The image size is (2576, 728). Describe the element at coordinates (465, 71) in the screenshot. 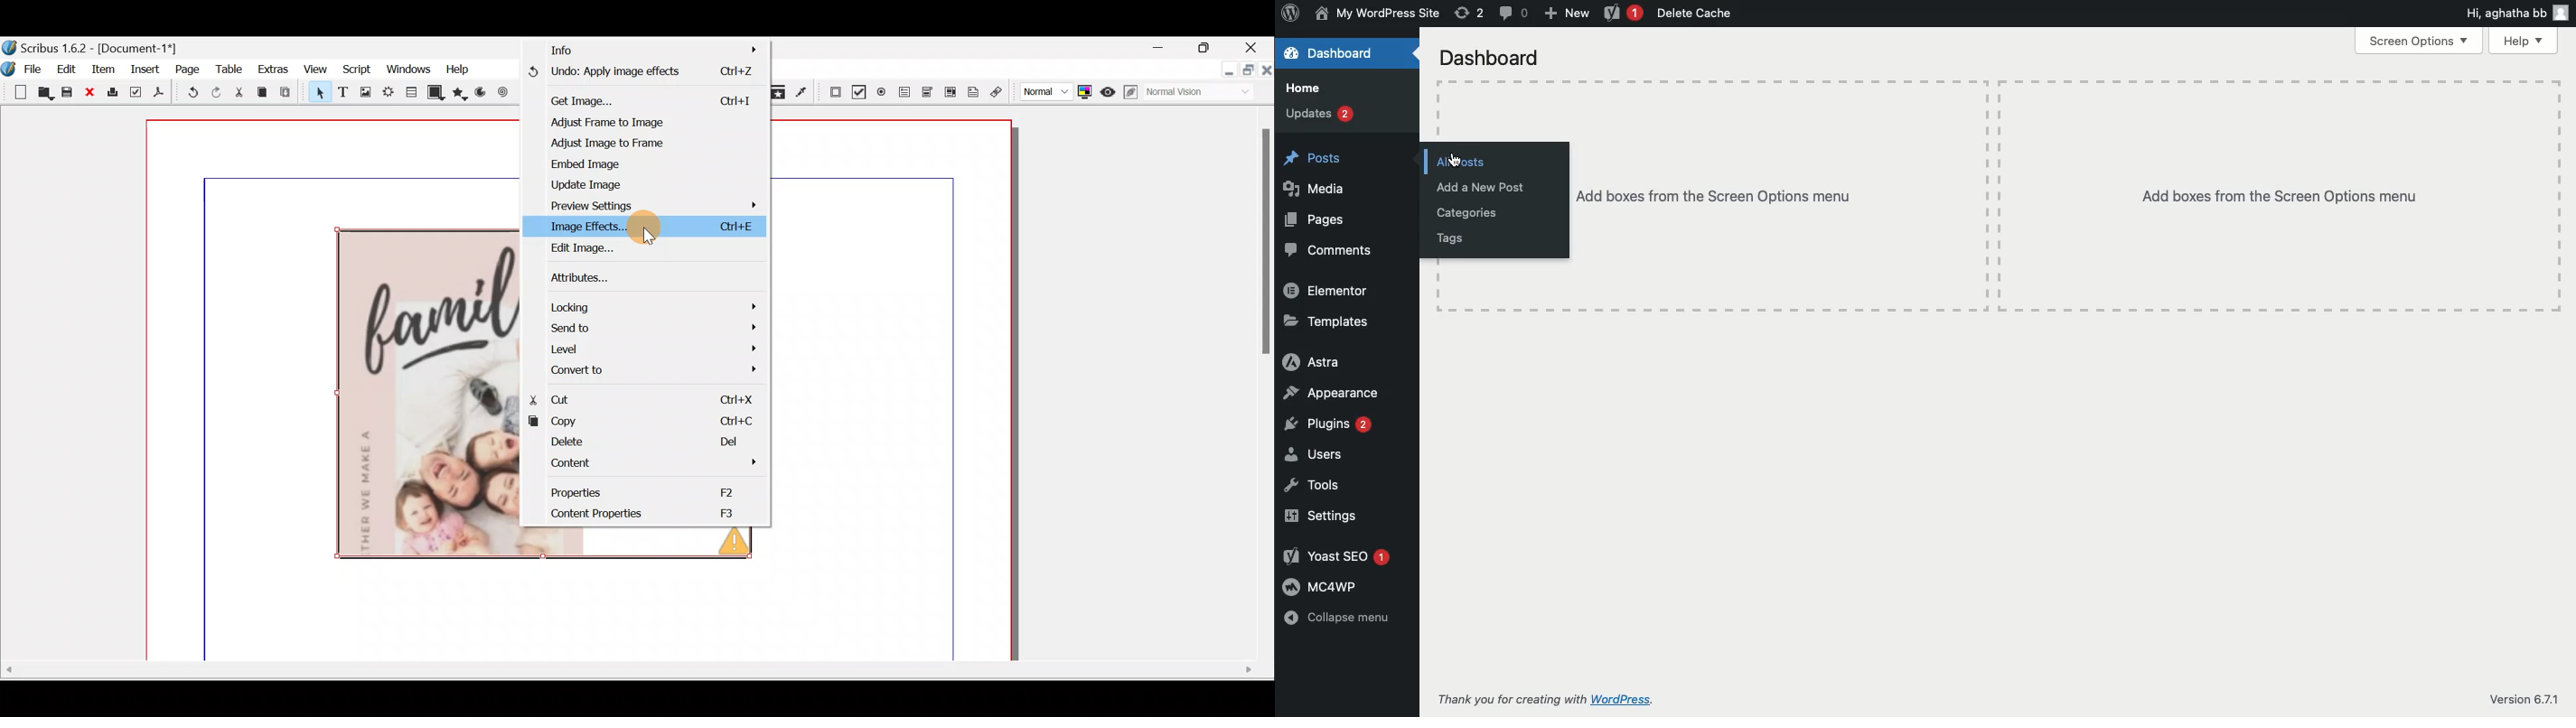

I see `Help` at that location.